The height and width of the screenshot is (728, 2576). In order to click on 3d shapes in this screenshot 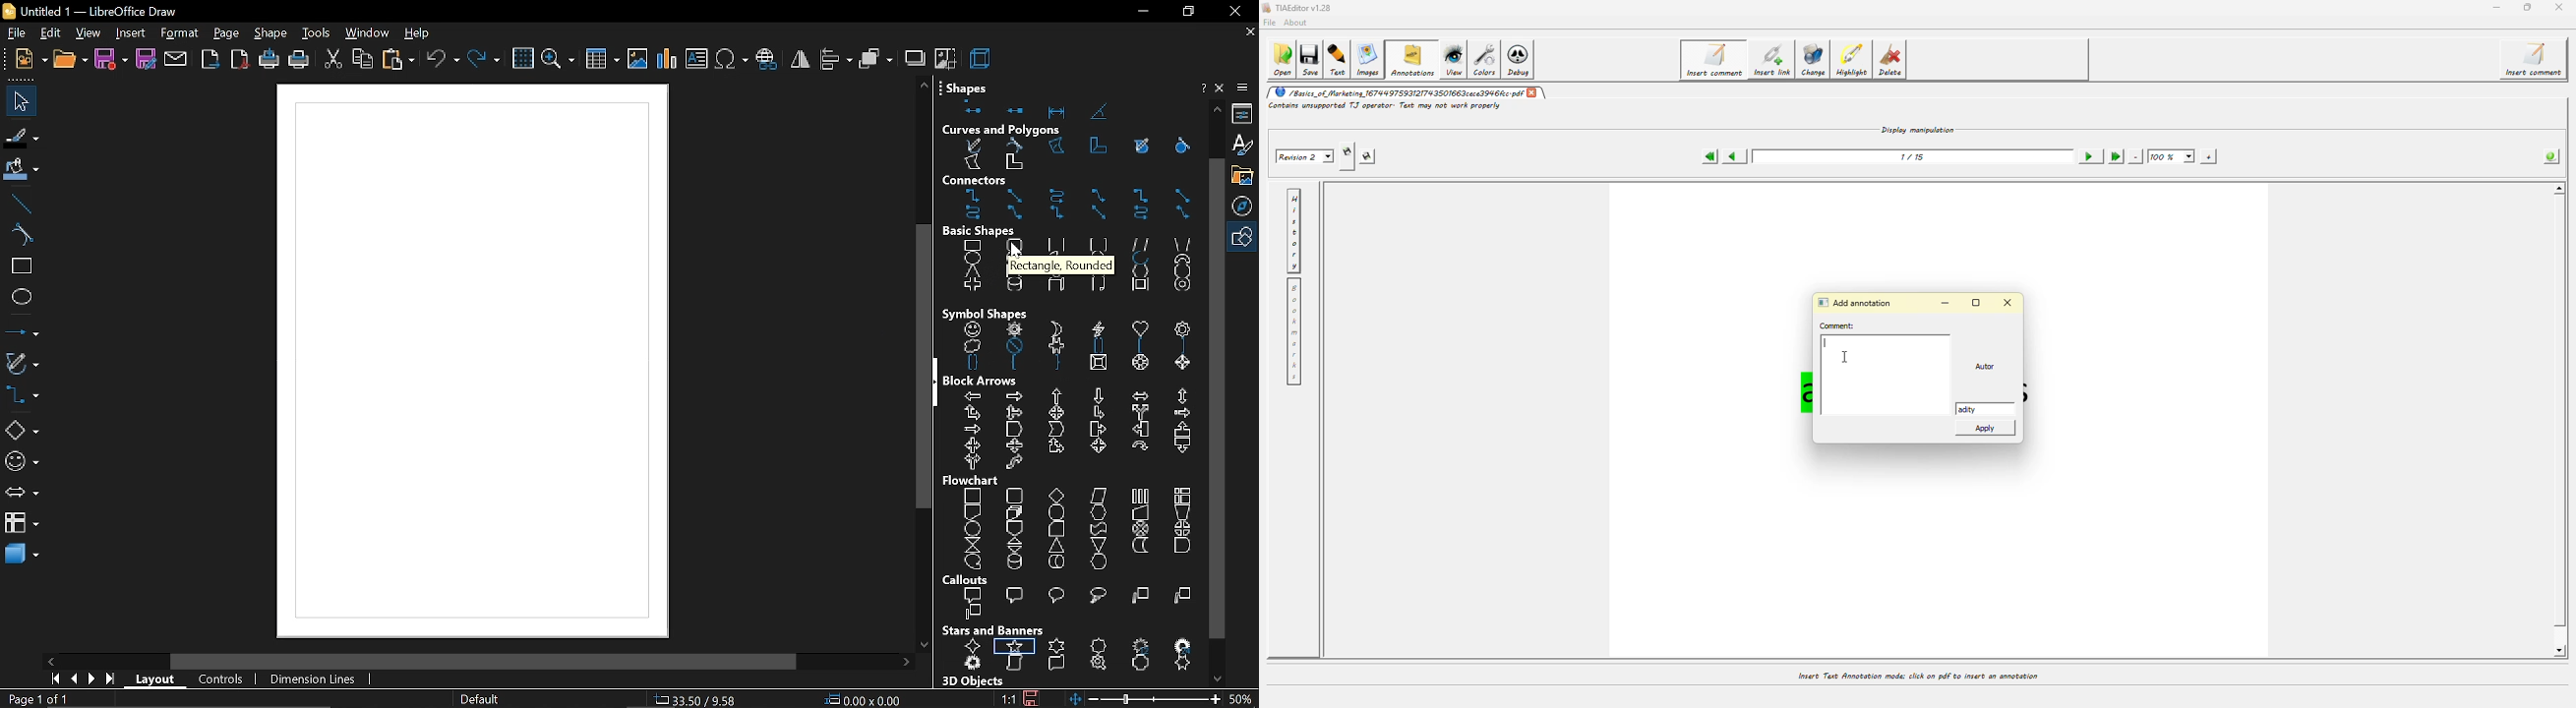, I will do `click(20, 556)`.